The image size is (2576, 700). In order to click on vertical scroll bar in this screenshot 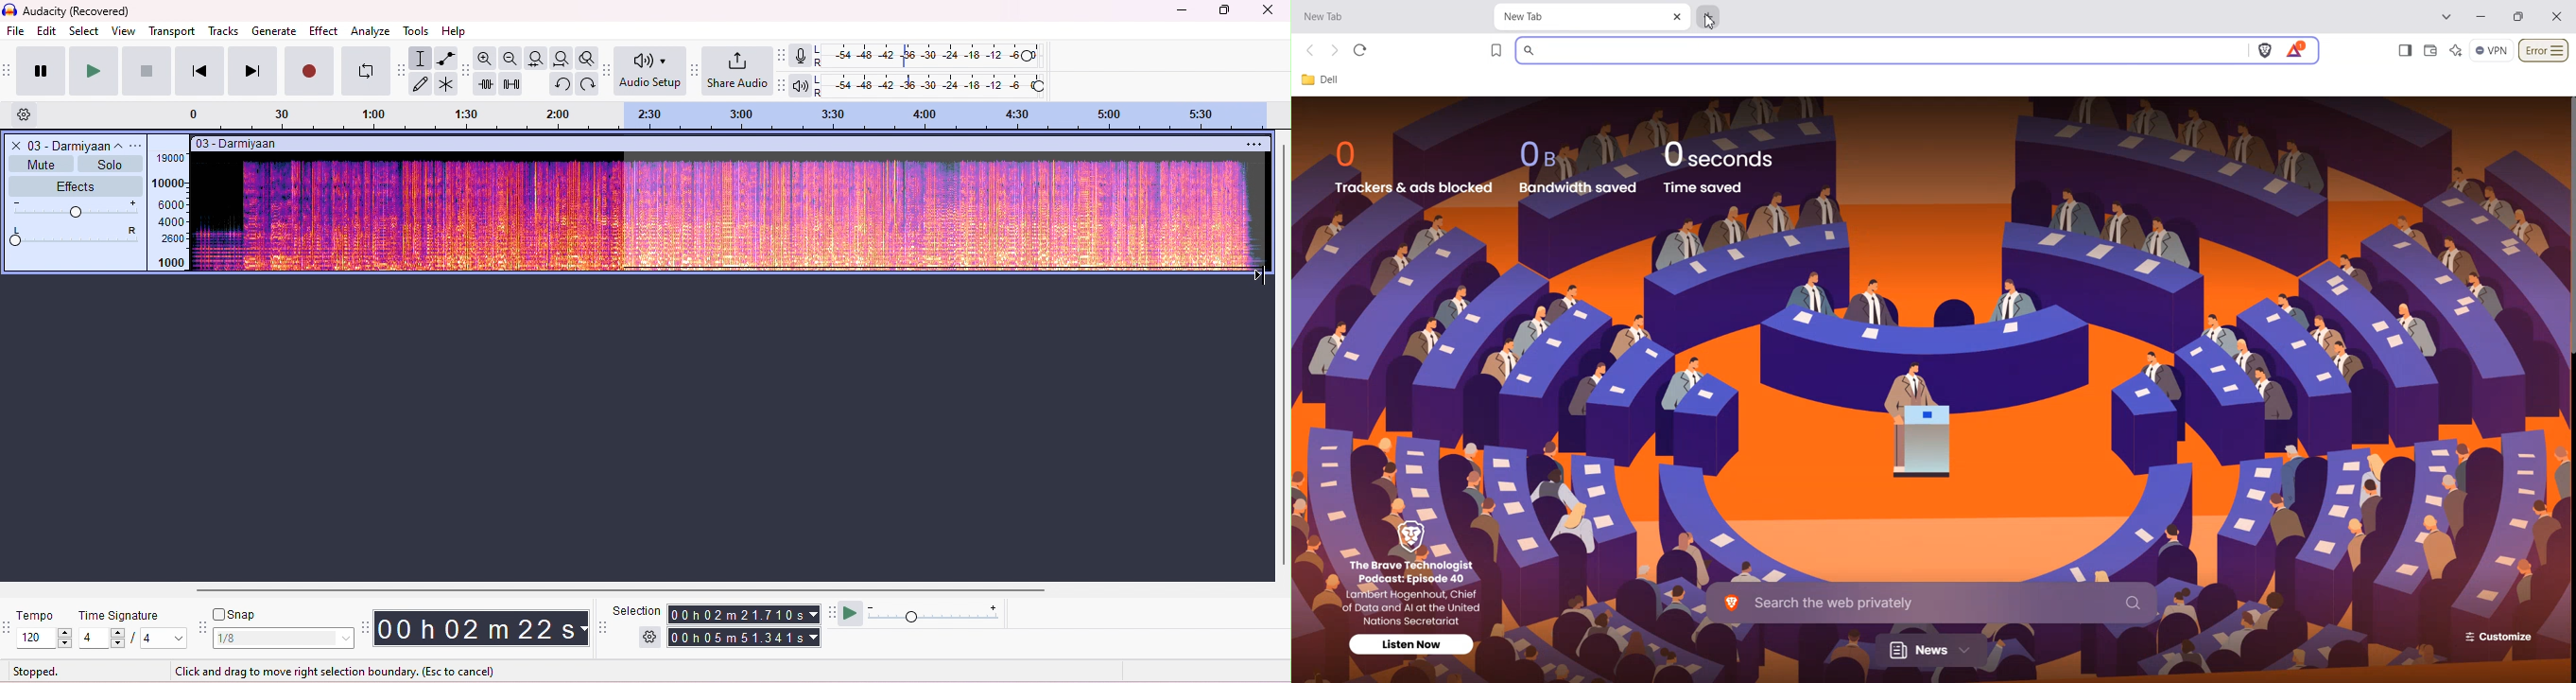, I will do `click(1283, 353)`.